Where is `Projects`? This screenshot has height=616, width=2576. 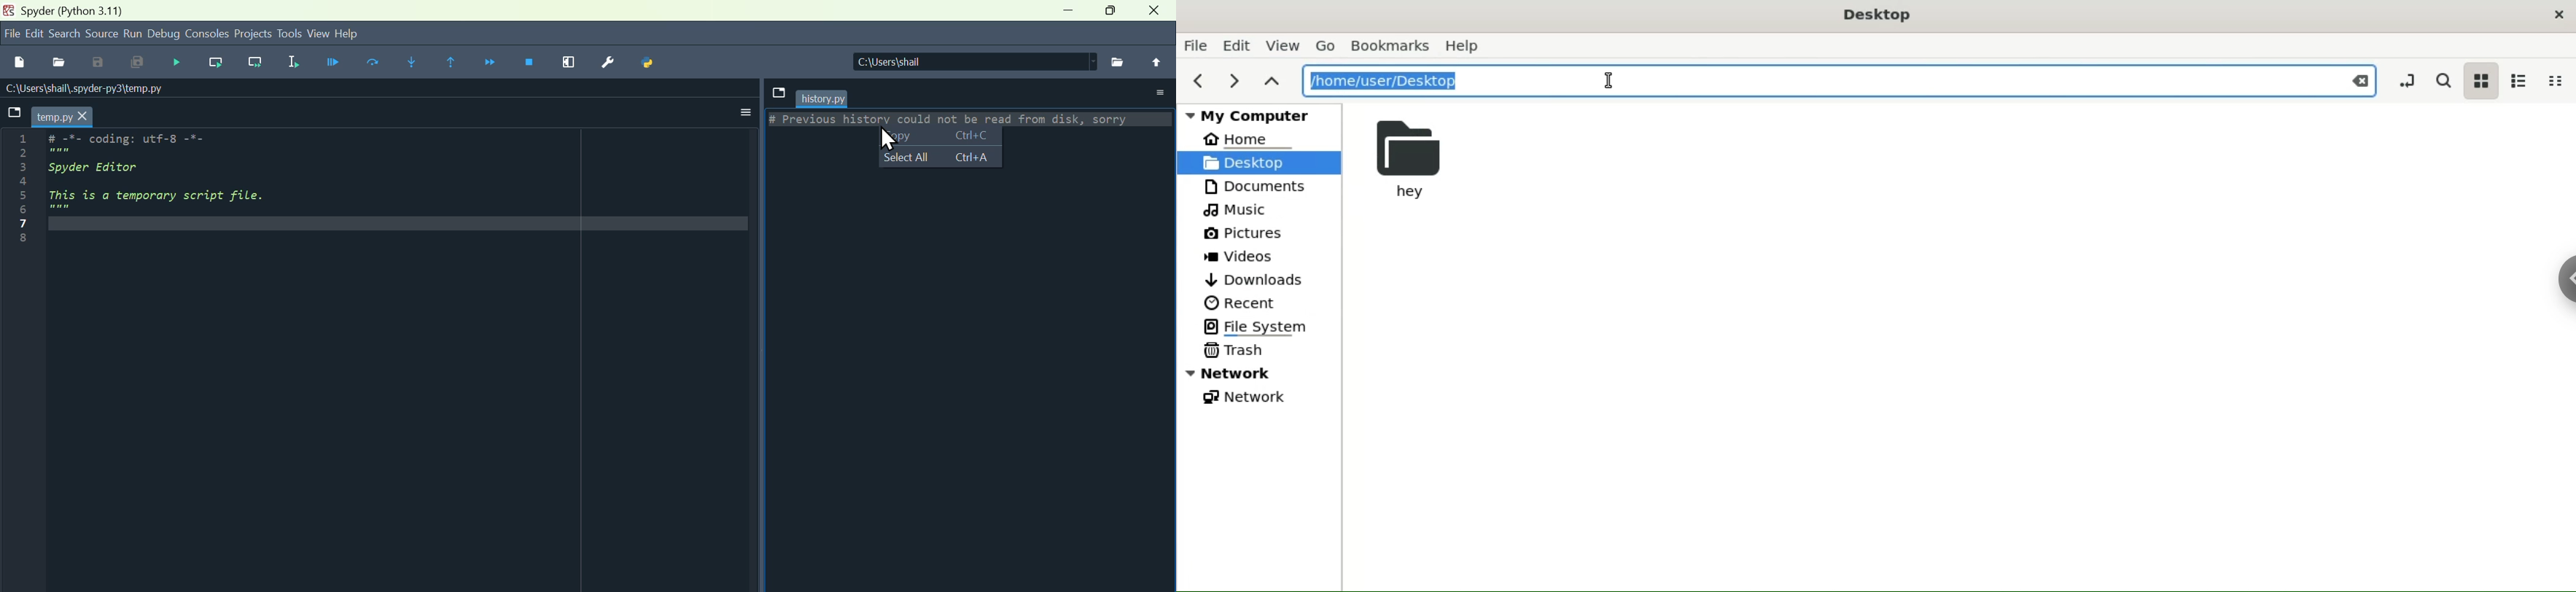
Projects is located at coordinates (253, 34).